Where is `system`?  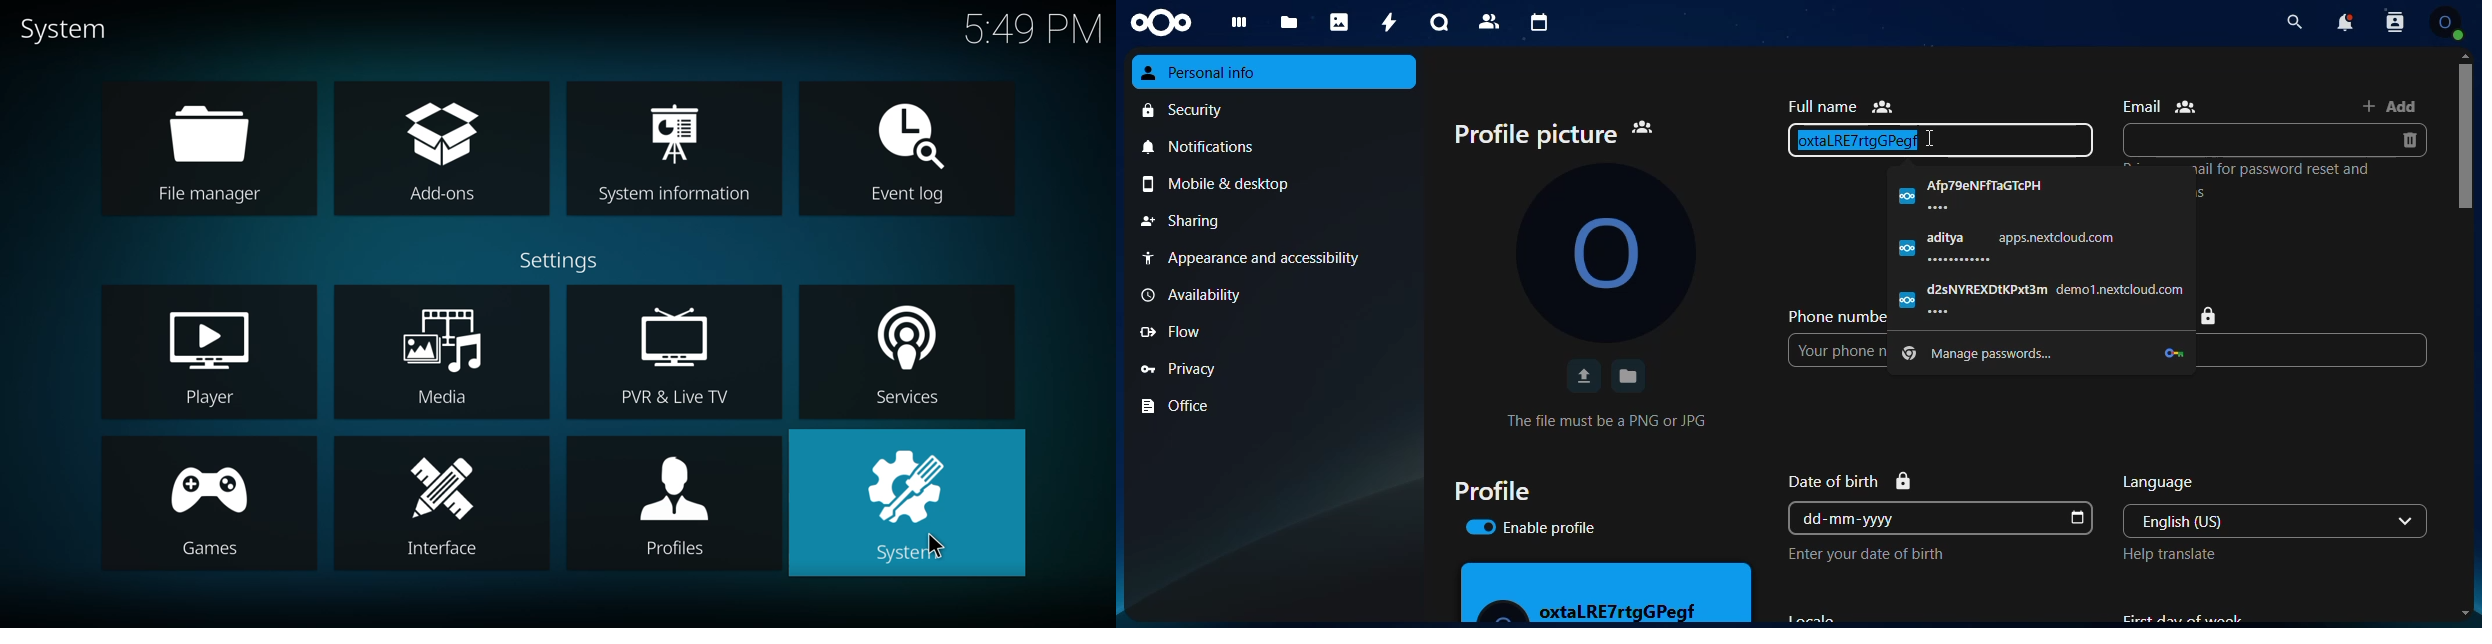
system is located at coordinates (911, 504).